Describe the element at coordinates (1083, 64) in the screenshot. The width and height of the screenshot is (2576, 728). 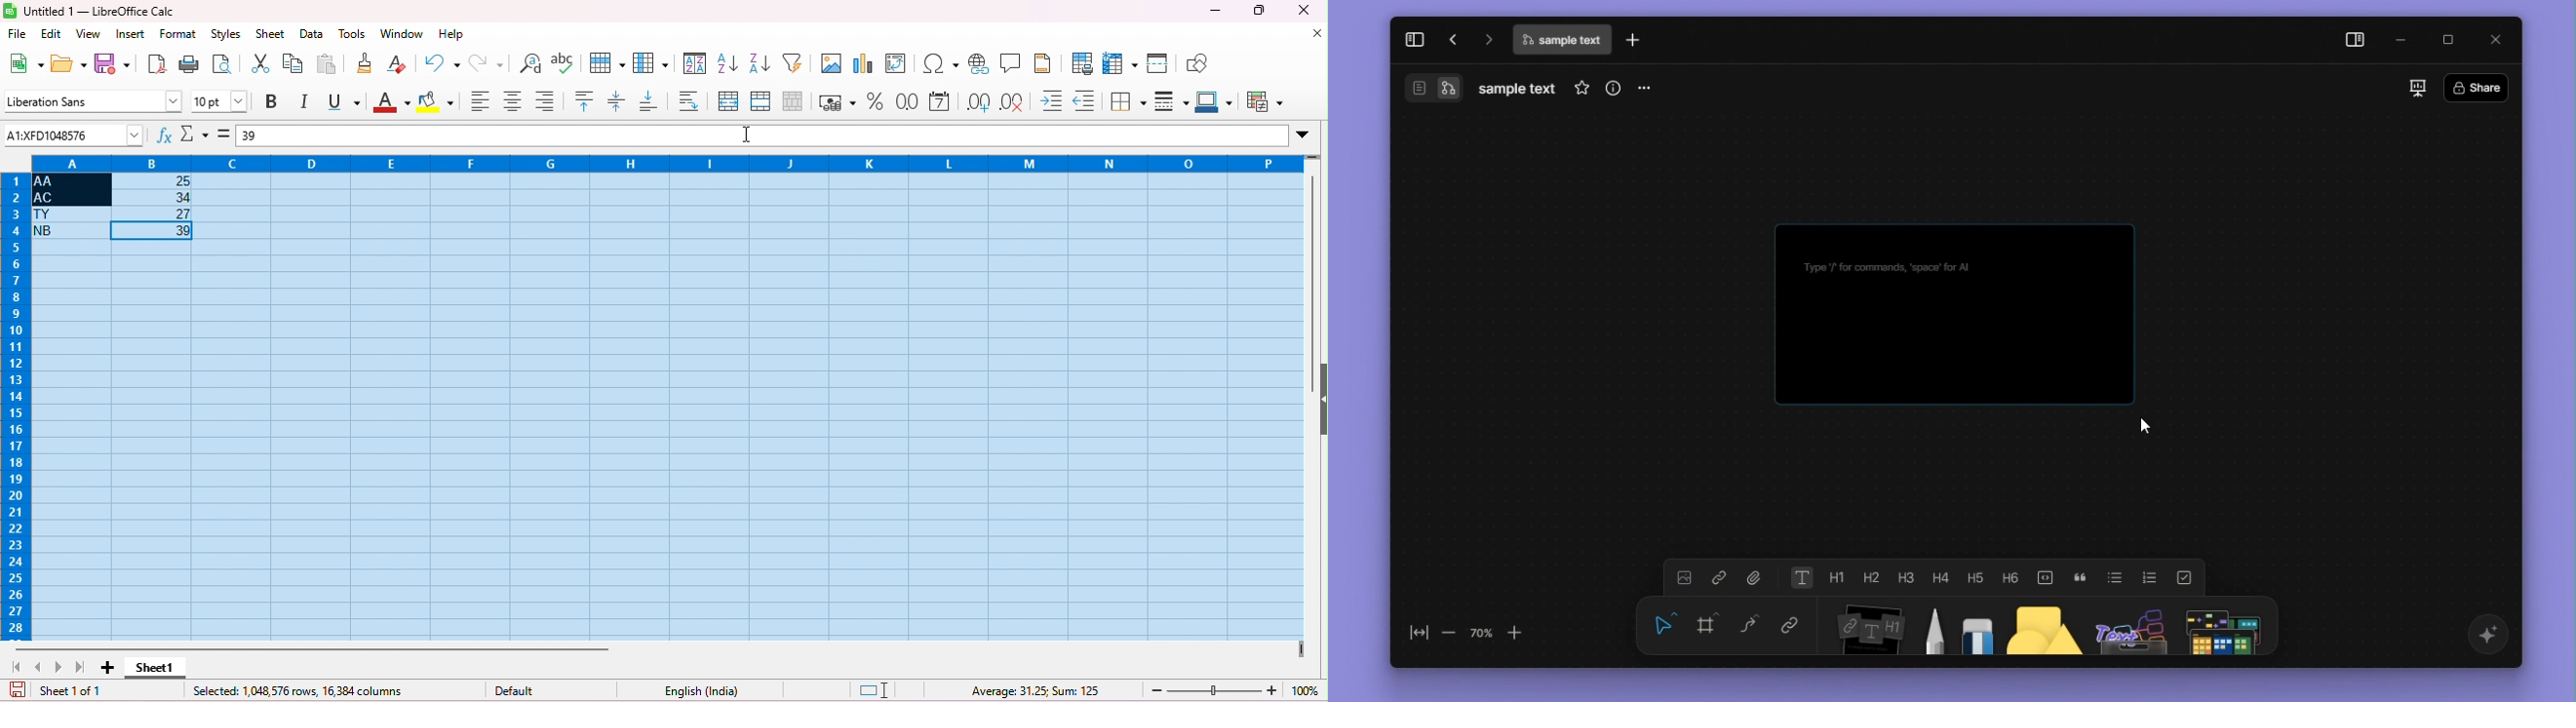
I see `define print area` at that location.